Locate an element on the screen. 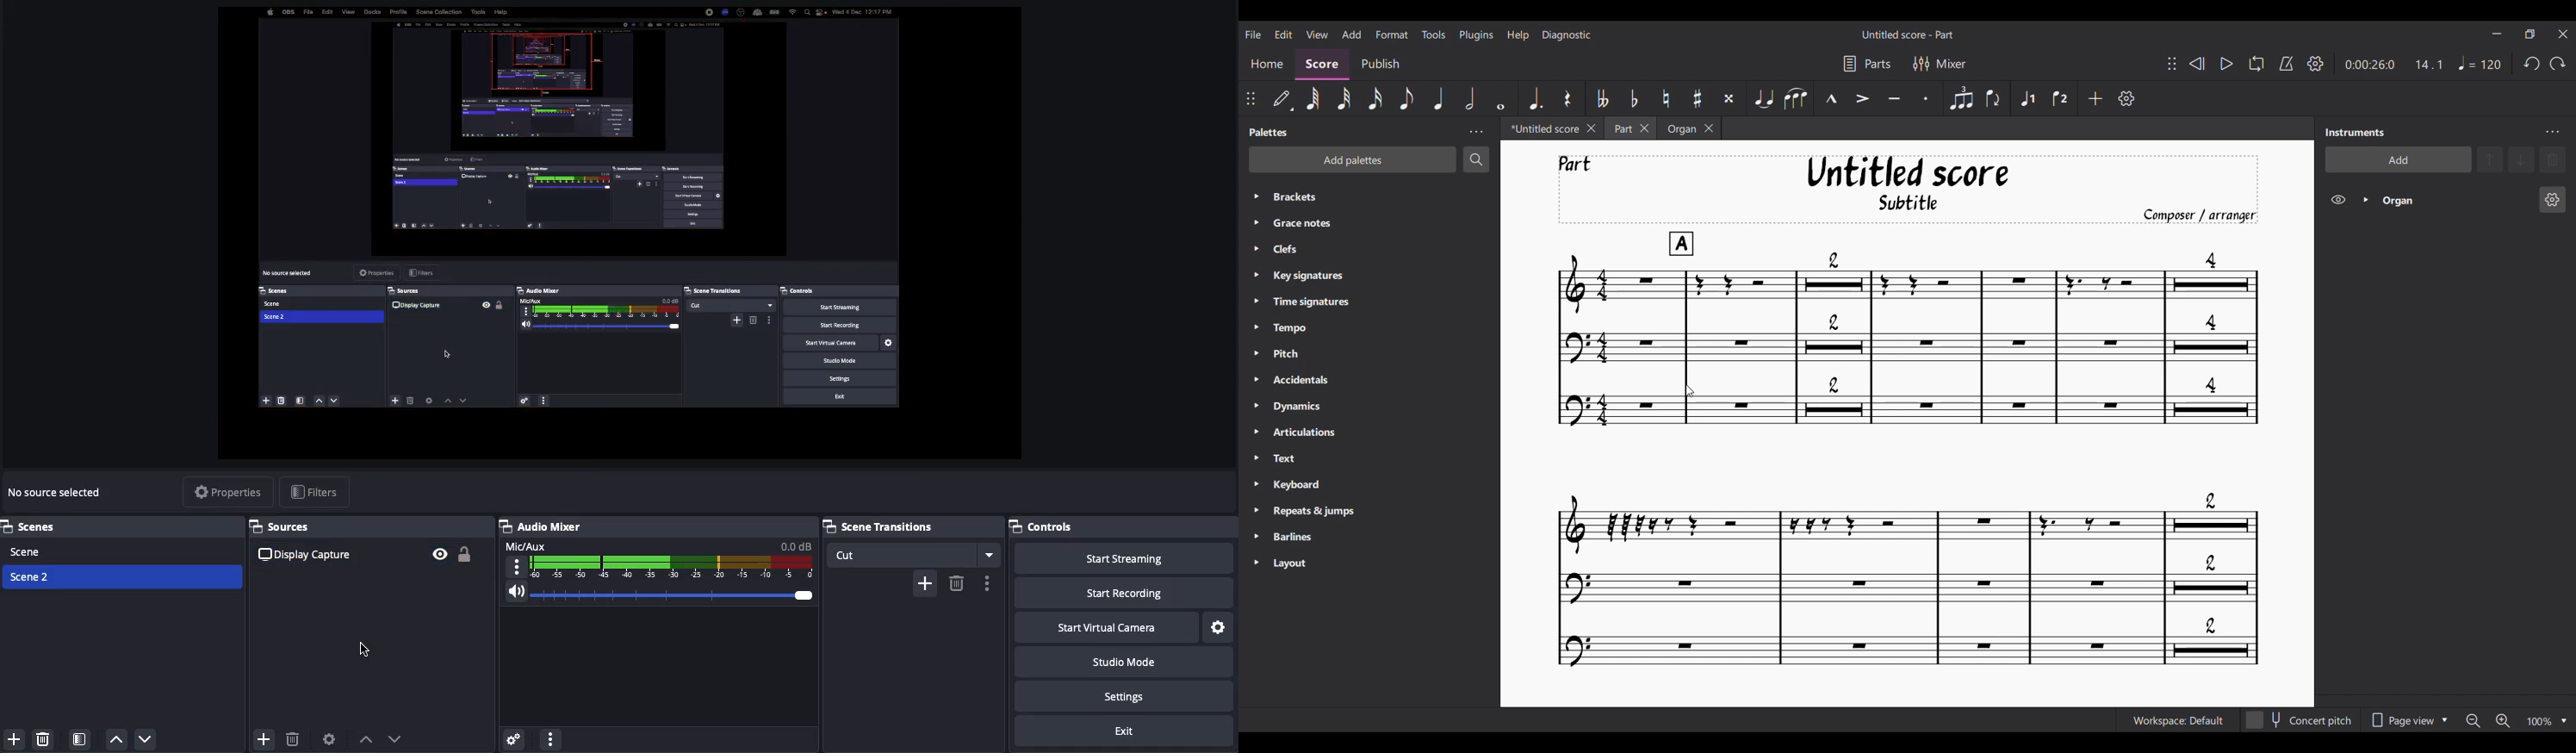 The width and height of the screenshot is (2576, 756). Add palette is located at coordinates (1353, 160).